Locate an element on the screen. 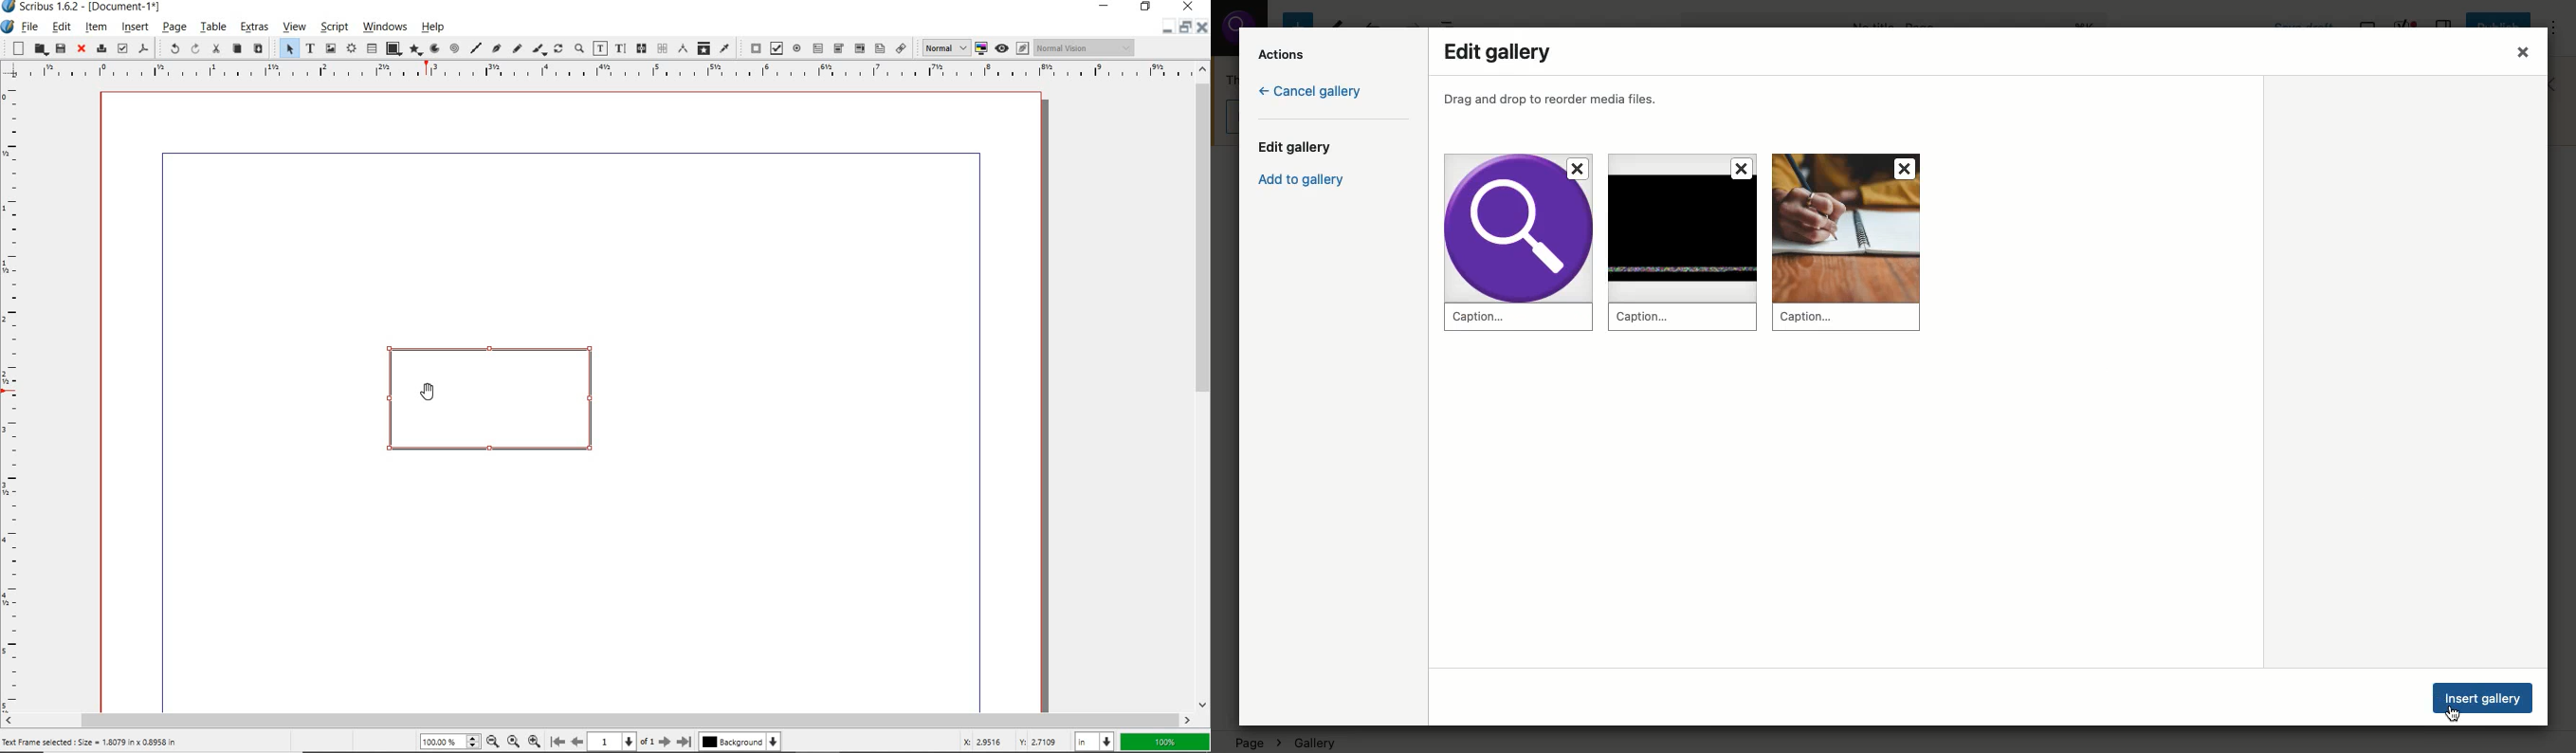 The height and width of the screenshot is (756, 2576). link text frames is located at coordinates (642, 48).